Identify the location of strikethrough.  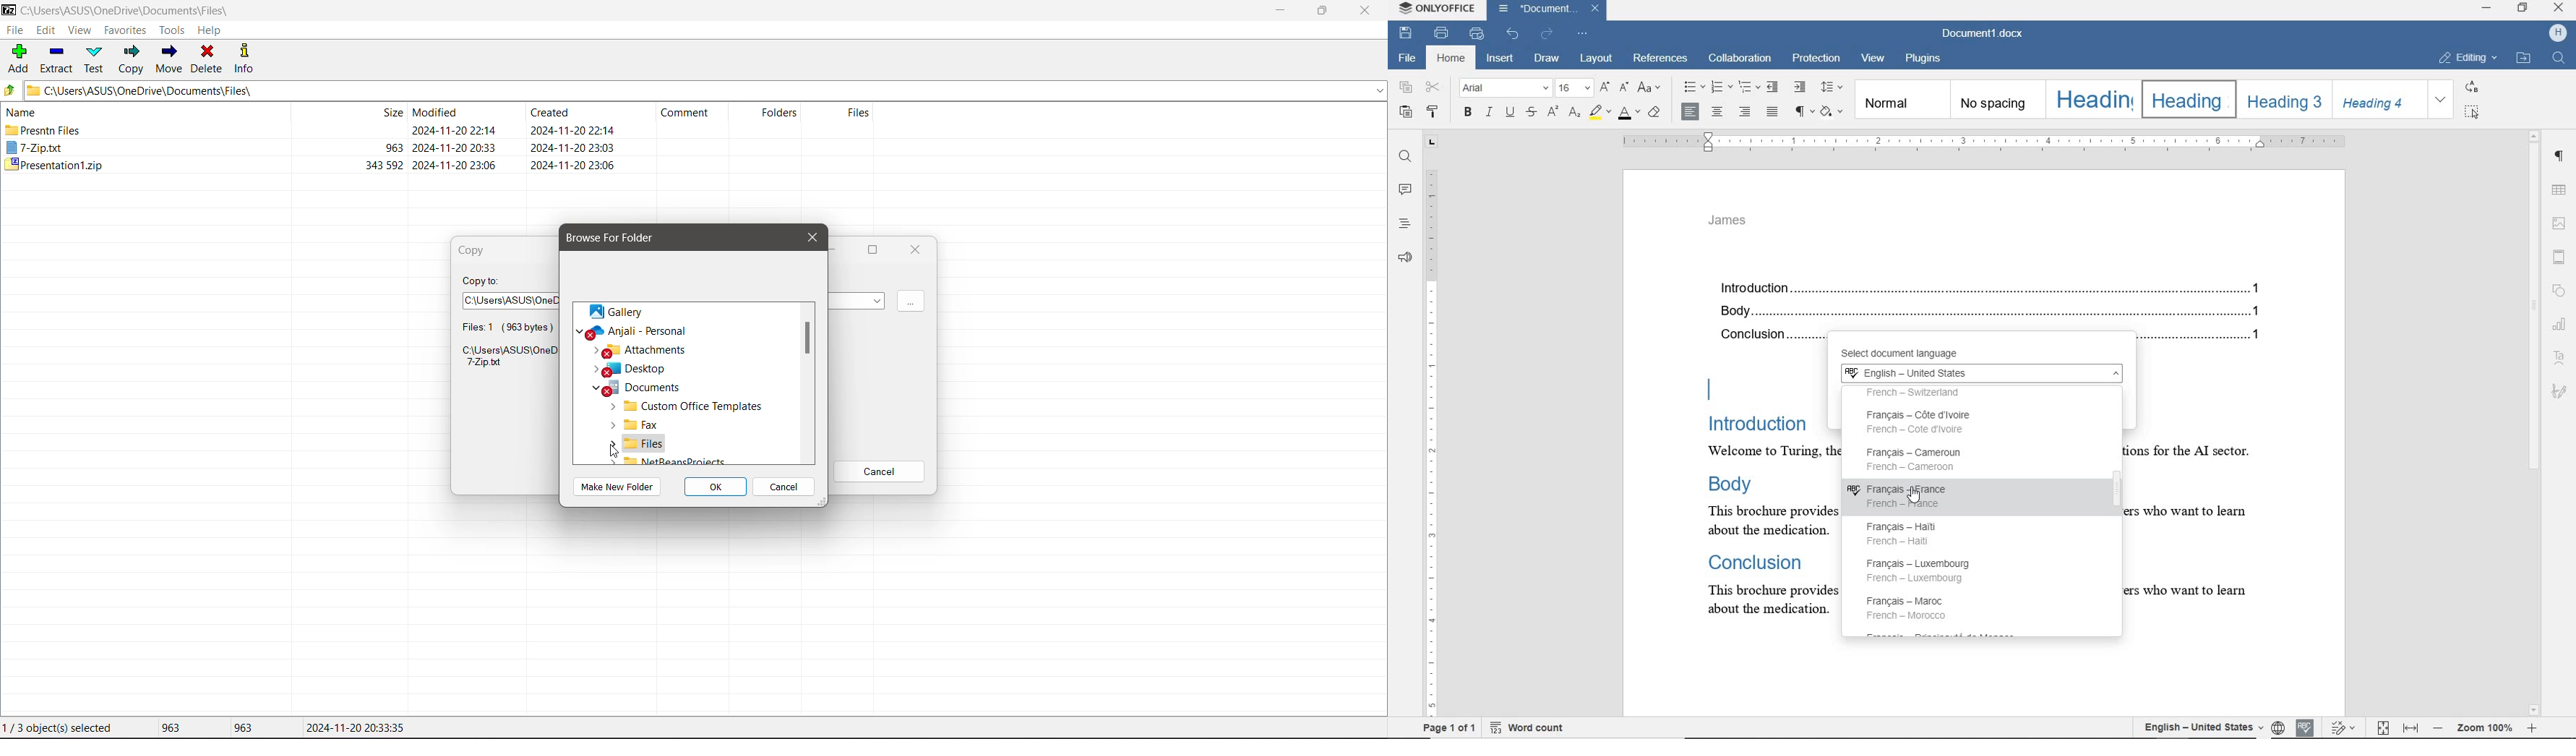
(1531, 113).